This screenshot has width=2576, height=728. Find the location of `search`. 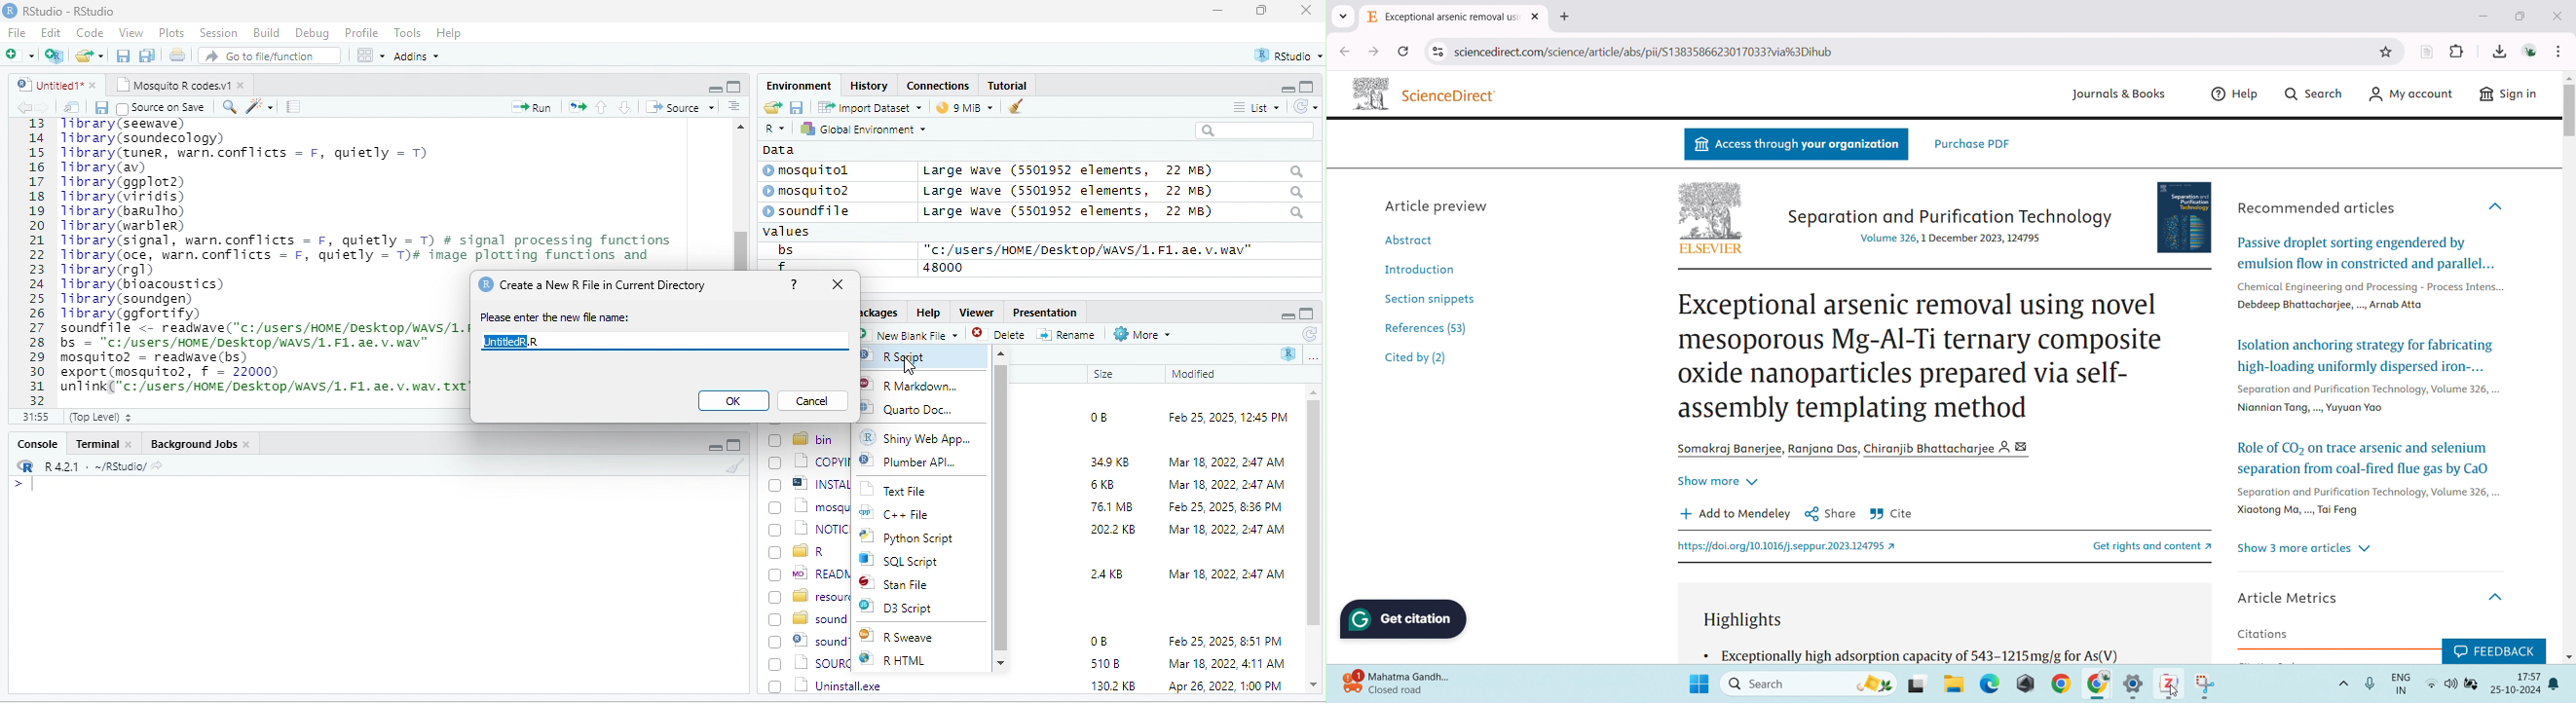

search is located at coordinates (1261, 130).